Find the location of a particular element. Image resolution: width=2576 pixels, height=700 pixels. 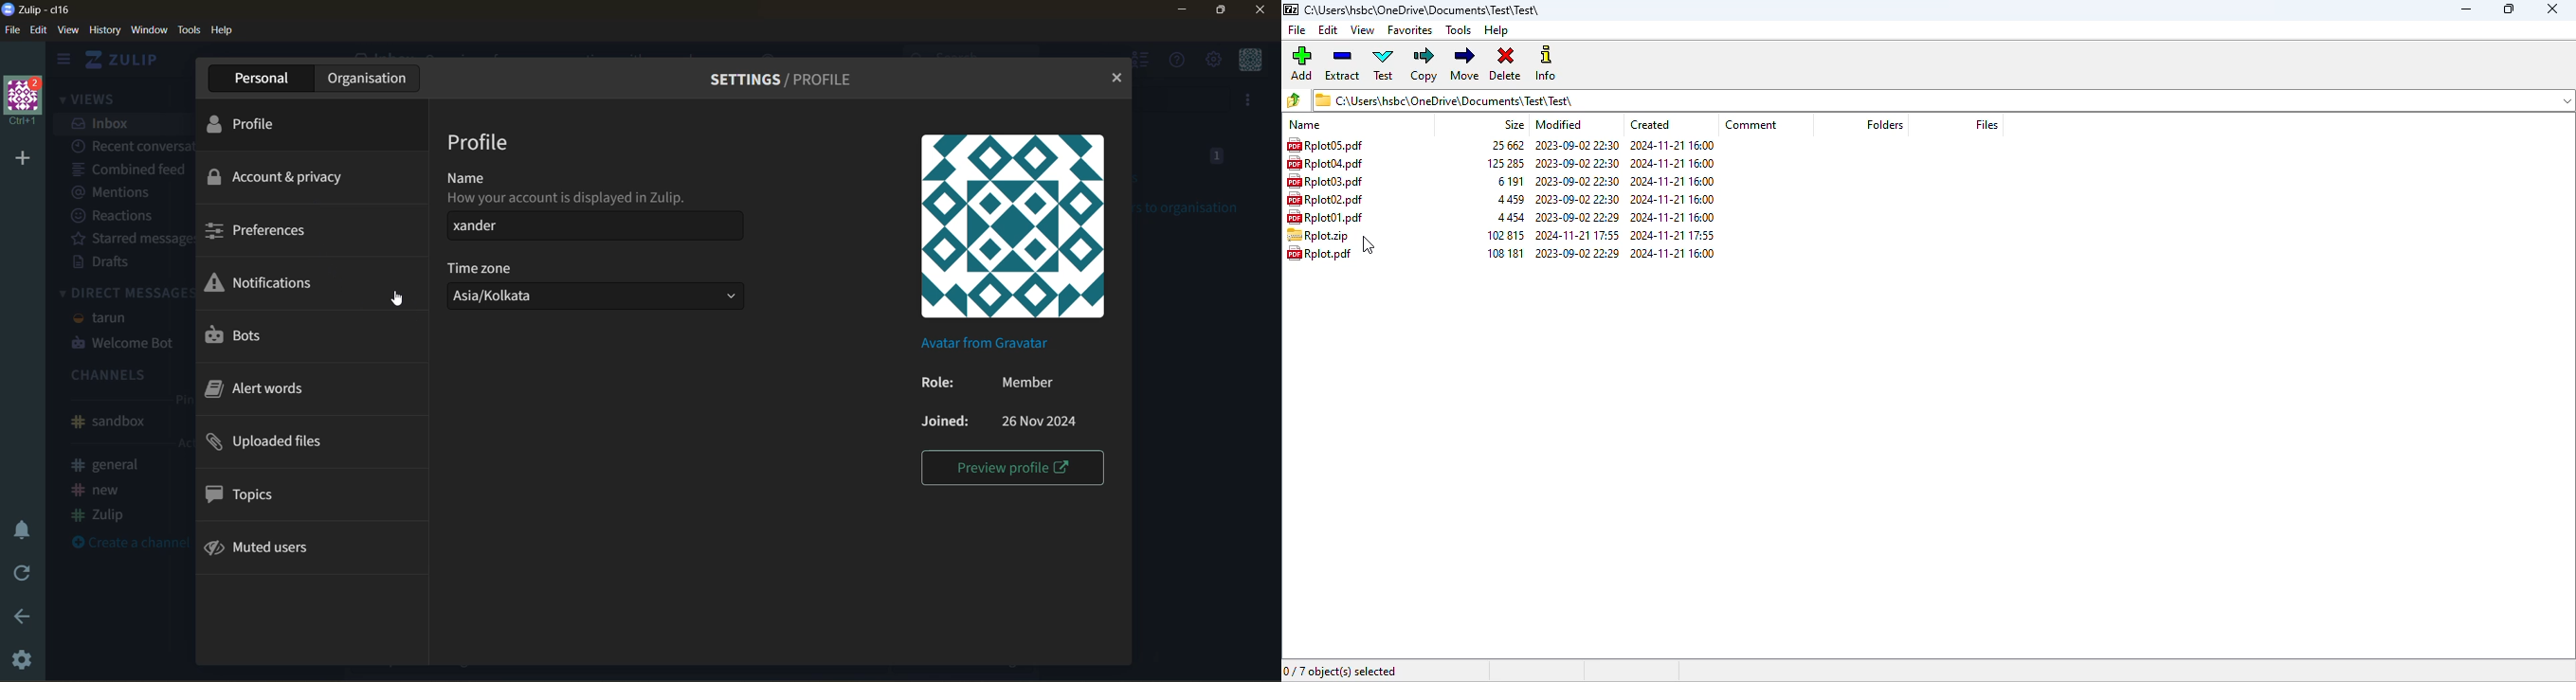

size is located at coordinates (1514, 124).